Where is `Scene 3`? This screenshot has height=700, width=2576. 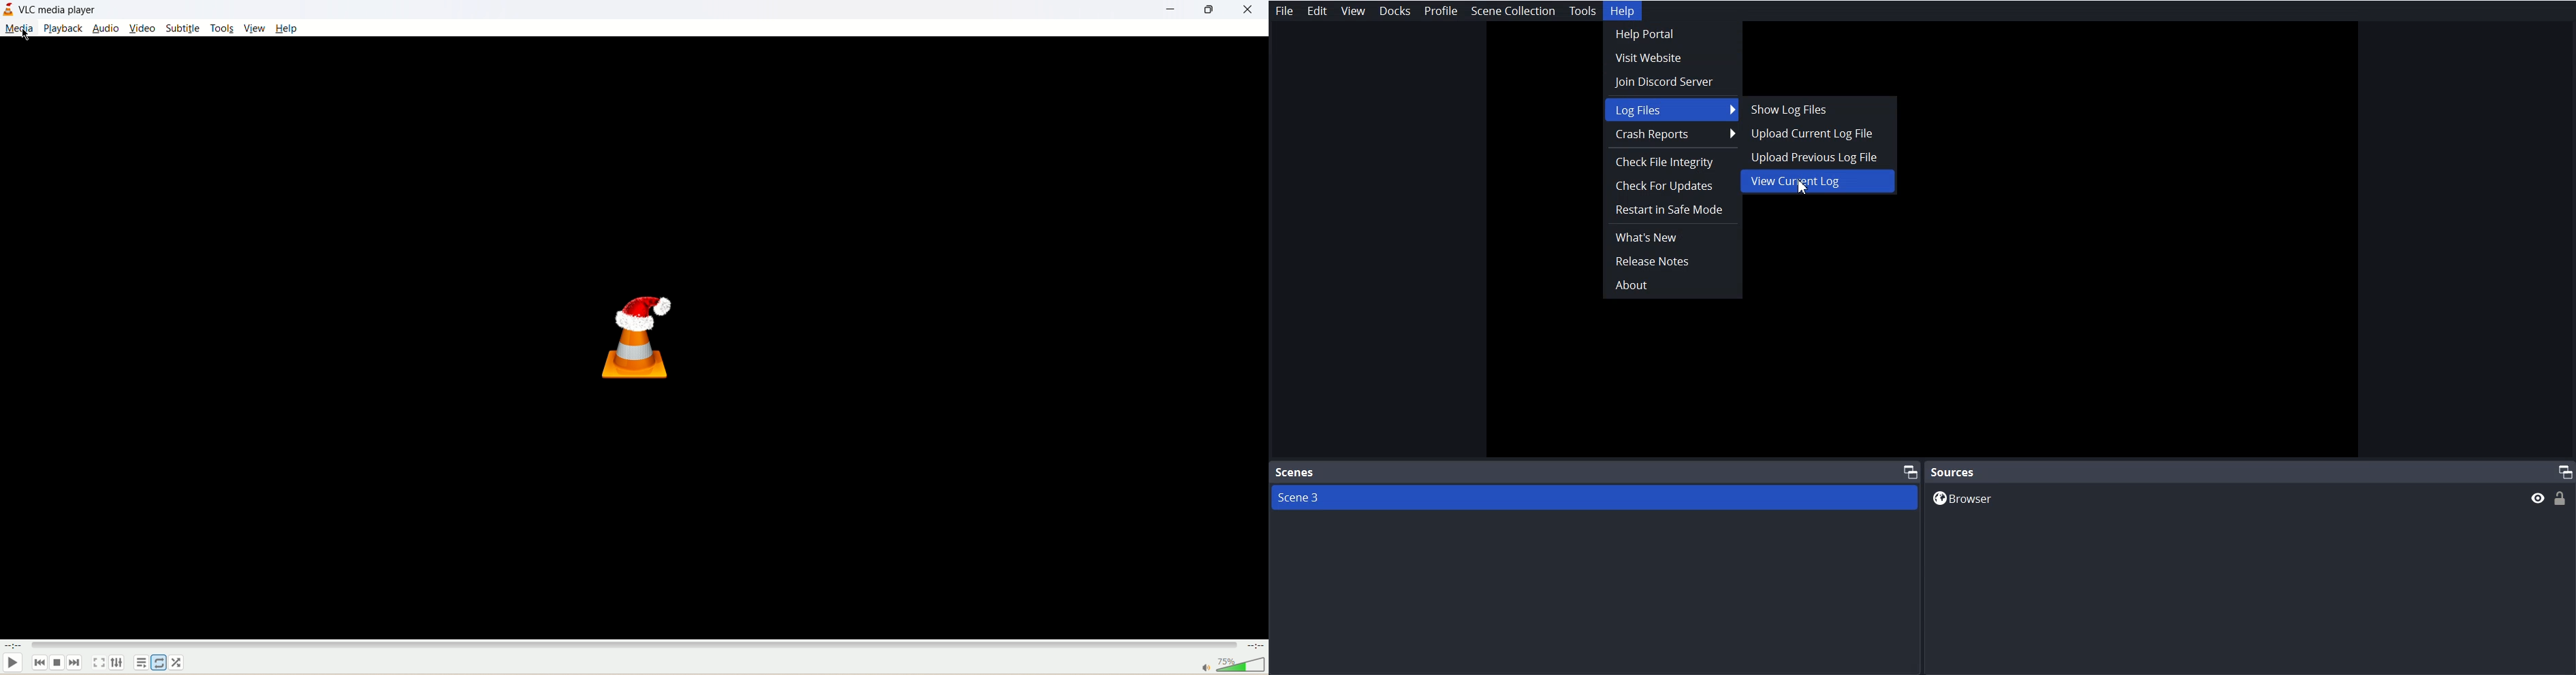 Scene 3 is located at coordinates (1596, 498).